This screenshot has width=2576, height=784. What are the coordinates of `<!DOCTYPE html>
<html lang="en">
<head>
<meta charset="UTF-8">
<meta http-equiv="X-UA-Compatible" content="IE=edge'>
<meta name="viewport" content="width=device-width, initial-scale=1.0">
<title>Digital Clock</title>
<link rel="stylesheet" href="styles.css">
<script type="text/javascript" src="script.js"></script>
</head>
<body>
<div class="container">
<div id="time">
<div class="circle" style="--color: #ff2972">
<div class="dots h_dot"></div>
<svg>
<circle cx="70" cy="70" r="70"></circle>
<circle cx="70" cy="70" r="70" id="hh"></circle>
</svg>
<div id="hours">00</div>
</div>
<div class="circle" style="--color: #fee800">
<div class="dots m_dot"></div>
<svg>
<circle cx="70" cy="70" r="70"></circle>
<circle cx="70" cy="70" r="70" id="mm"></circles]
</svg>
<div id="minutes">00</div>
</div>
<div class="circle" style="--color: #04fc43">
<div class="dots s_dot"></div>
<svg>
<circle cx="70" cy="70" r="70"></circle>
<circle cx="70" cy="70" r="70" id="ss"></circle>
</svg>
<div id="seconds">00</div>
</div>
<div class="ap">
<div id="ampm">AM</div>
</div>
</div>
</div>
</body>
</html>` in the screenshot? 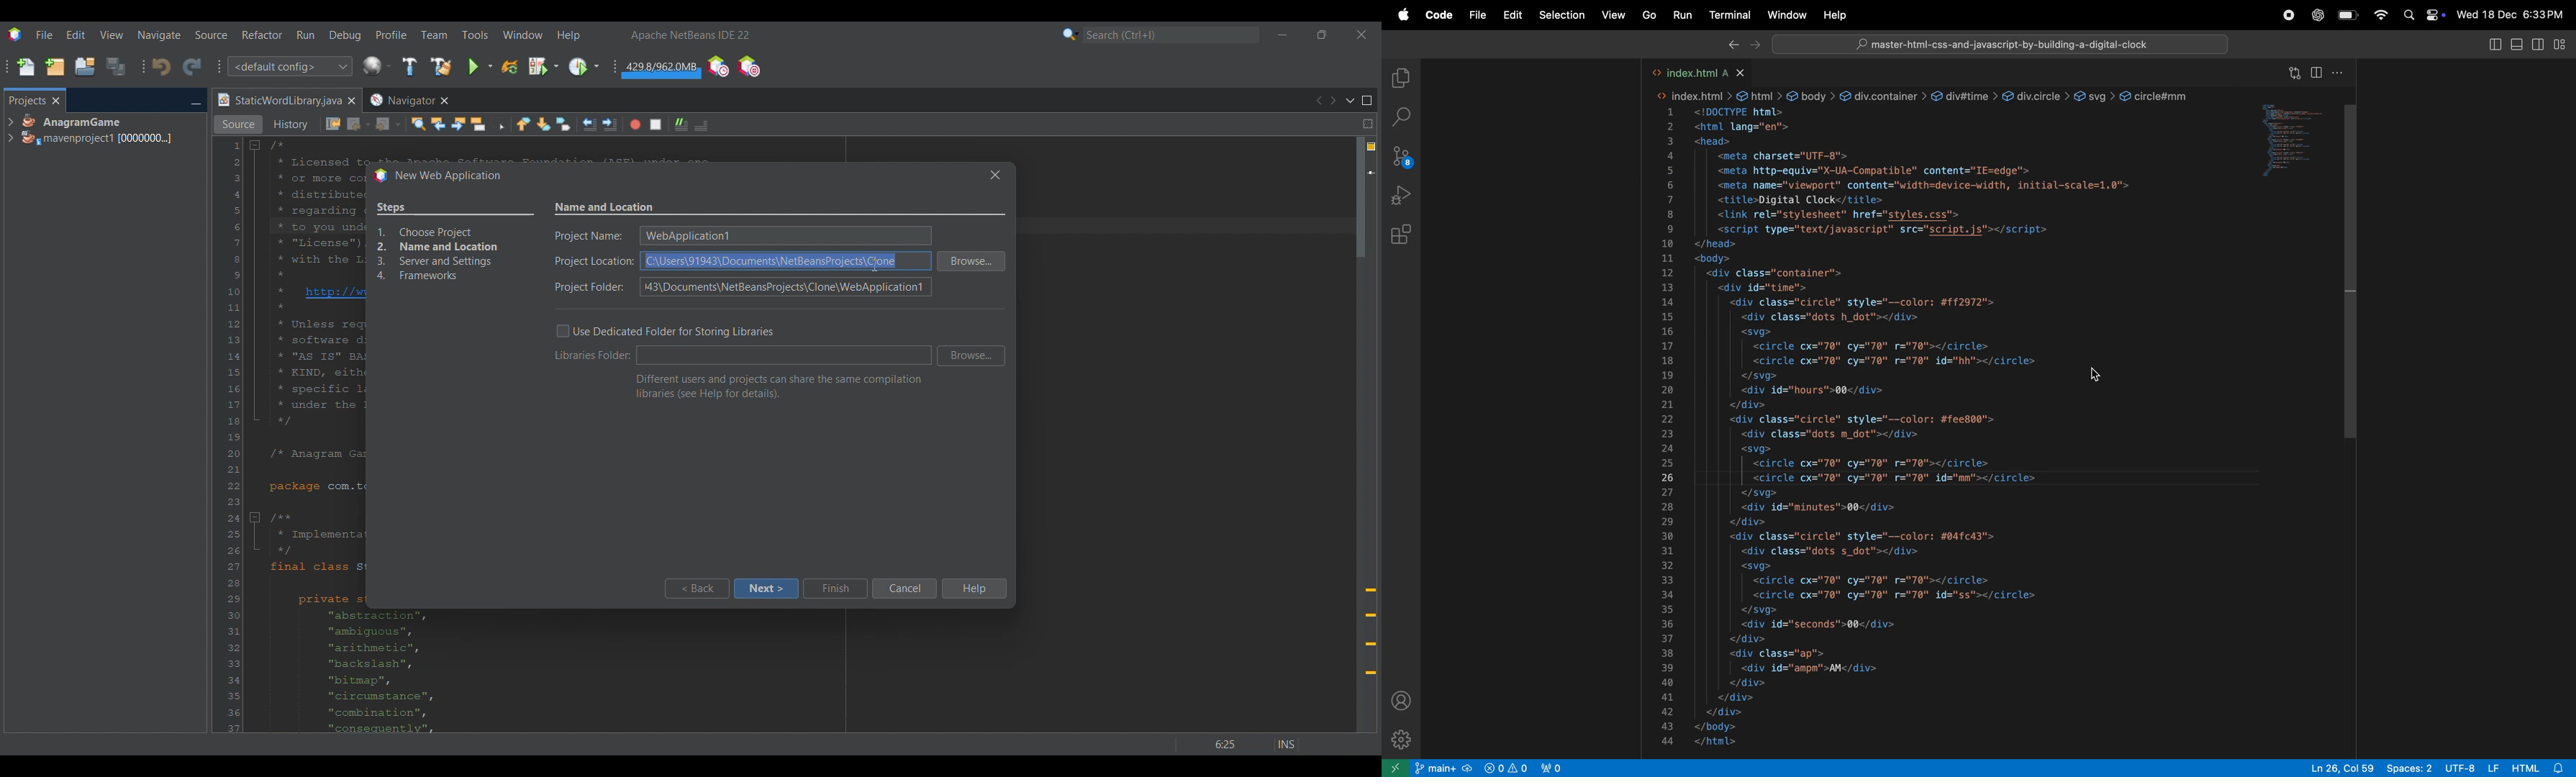 It's located at (1917, 430).